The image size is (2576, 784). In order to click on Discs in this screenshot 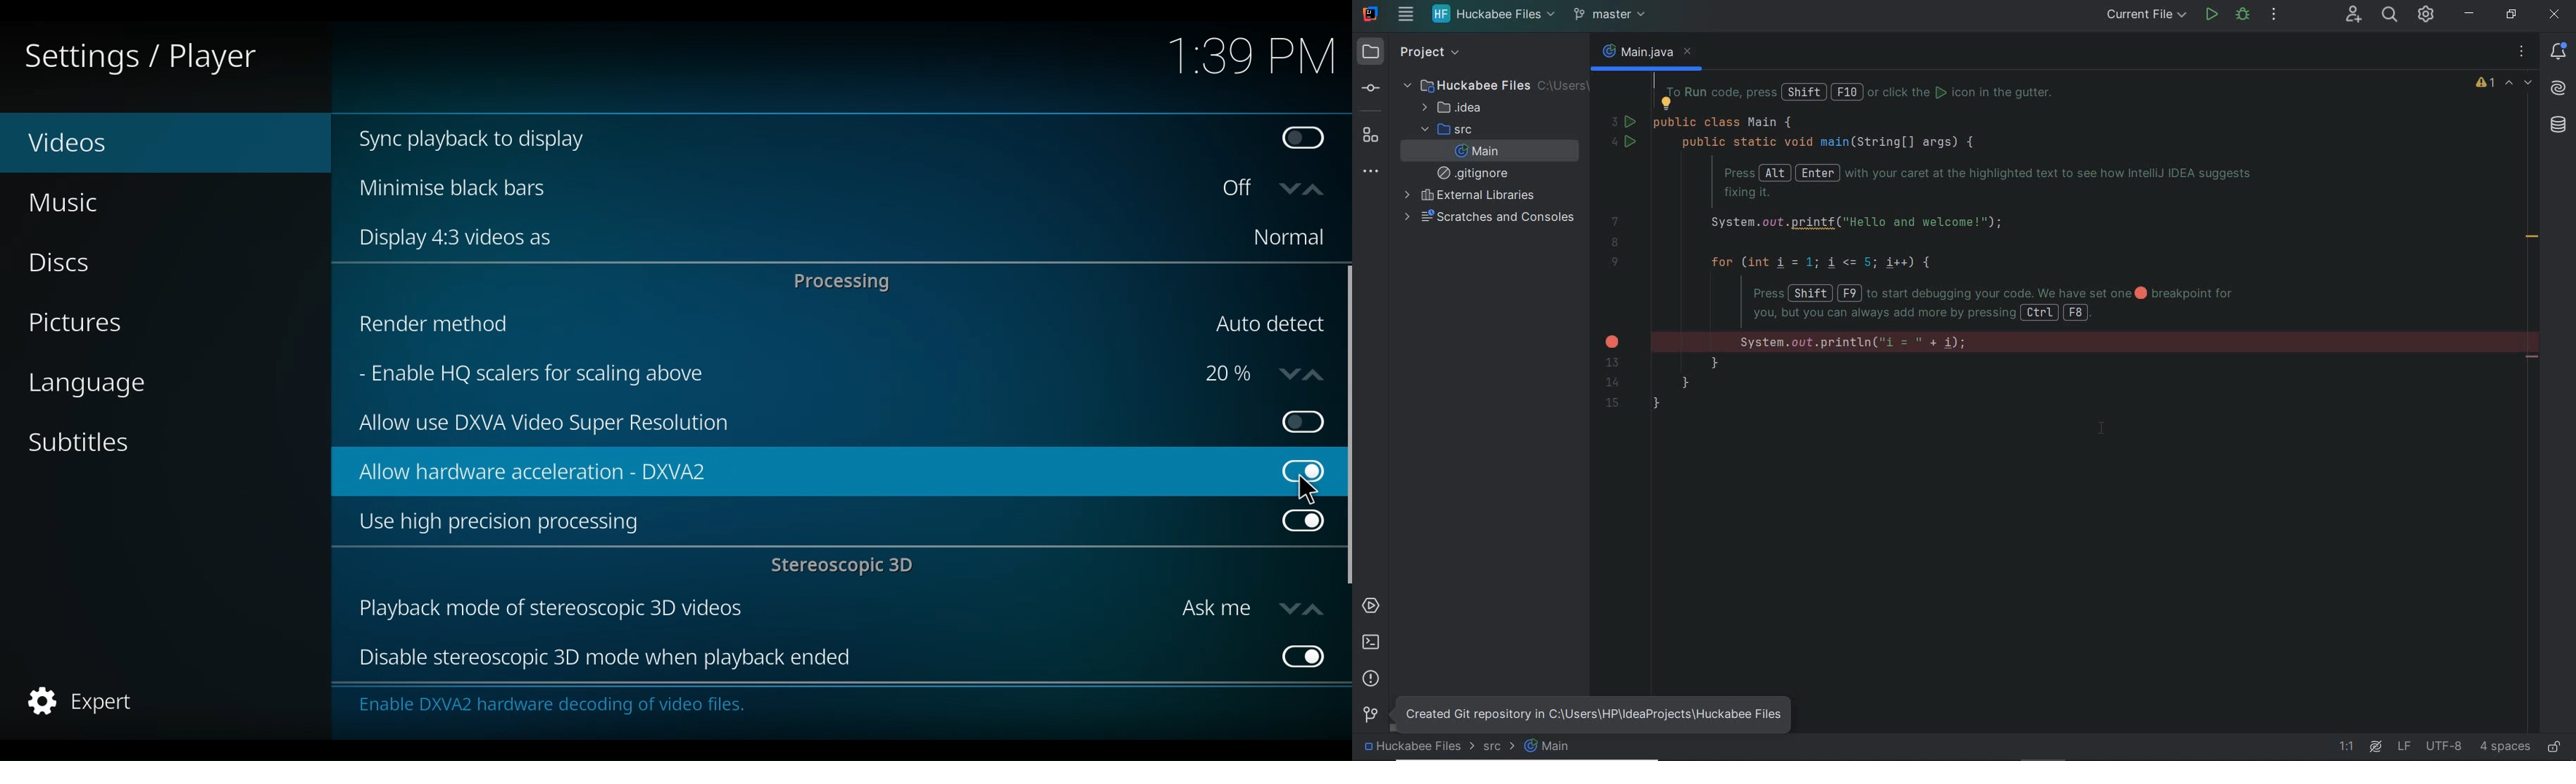, I will do `click(68, 264)`.